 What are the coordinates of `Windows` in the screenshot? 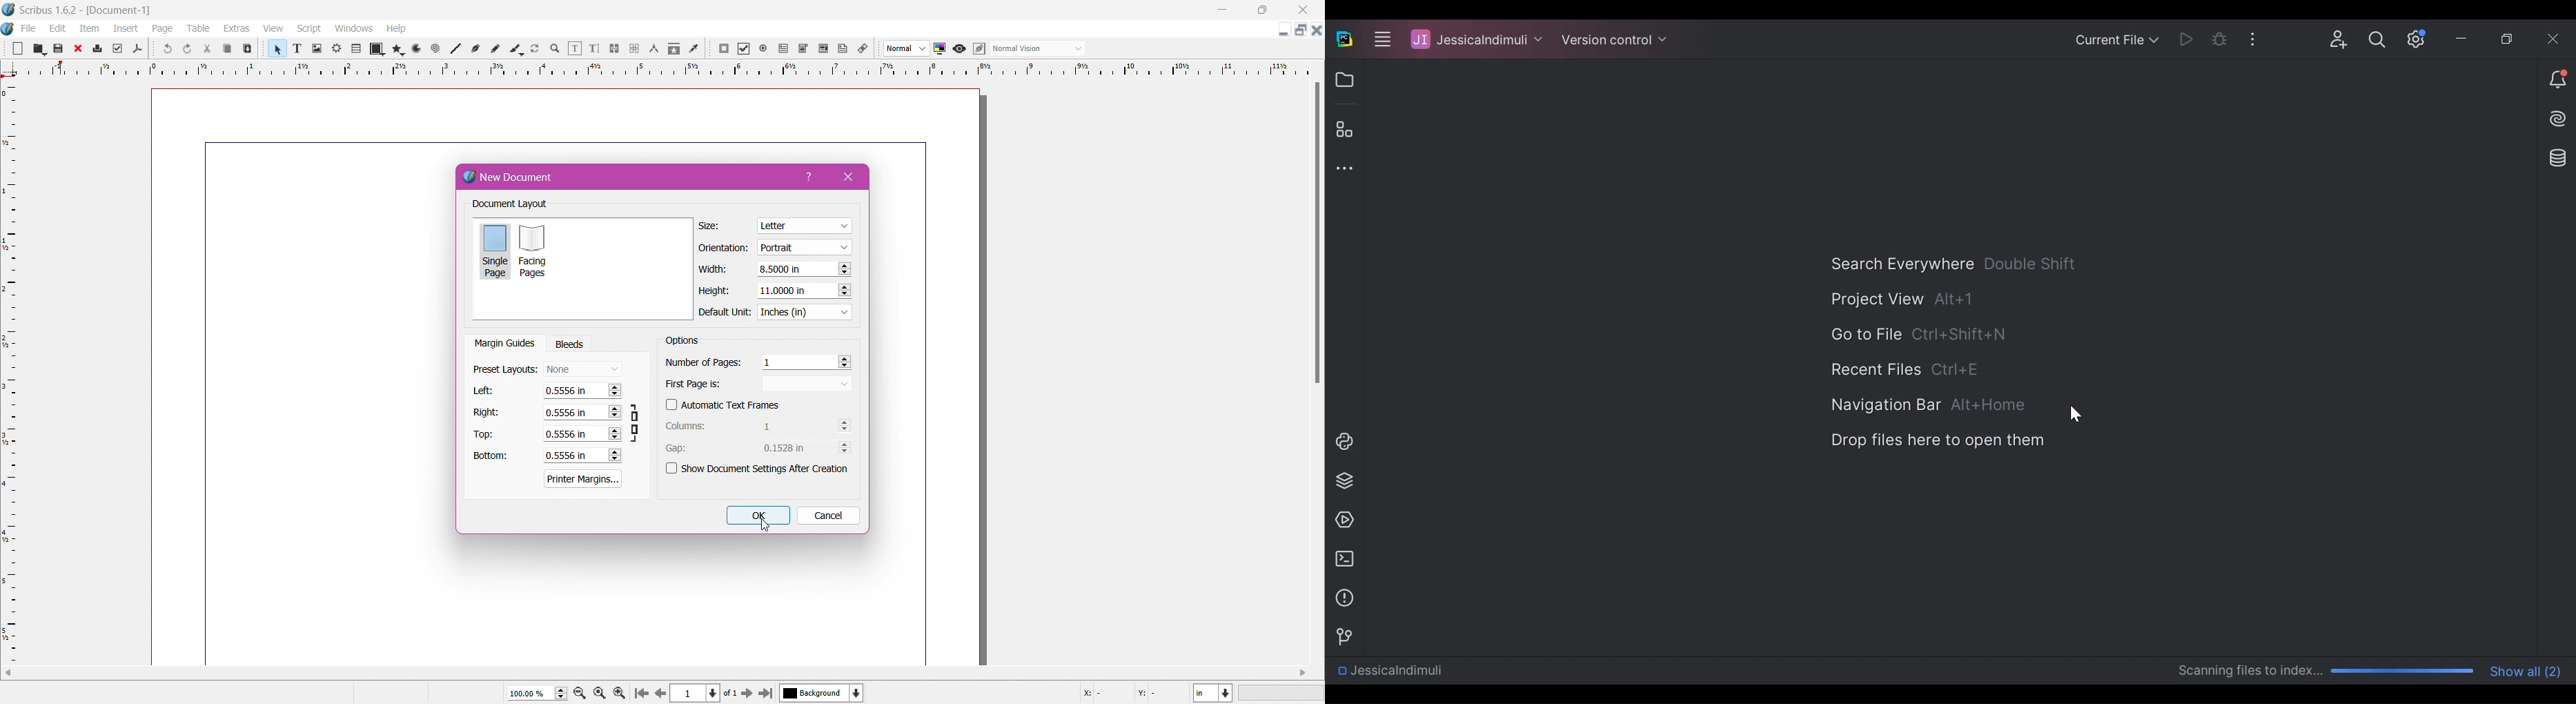 It's located at (353, 28).